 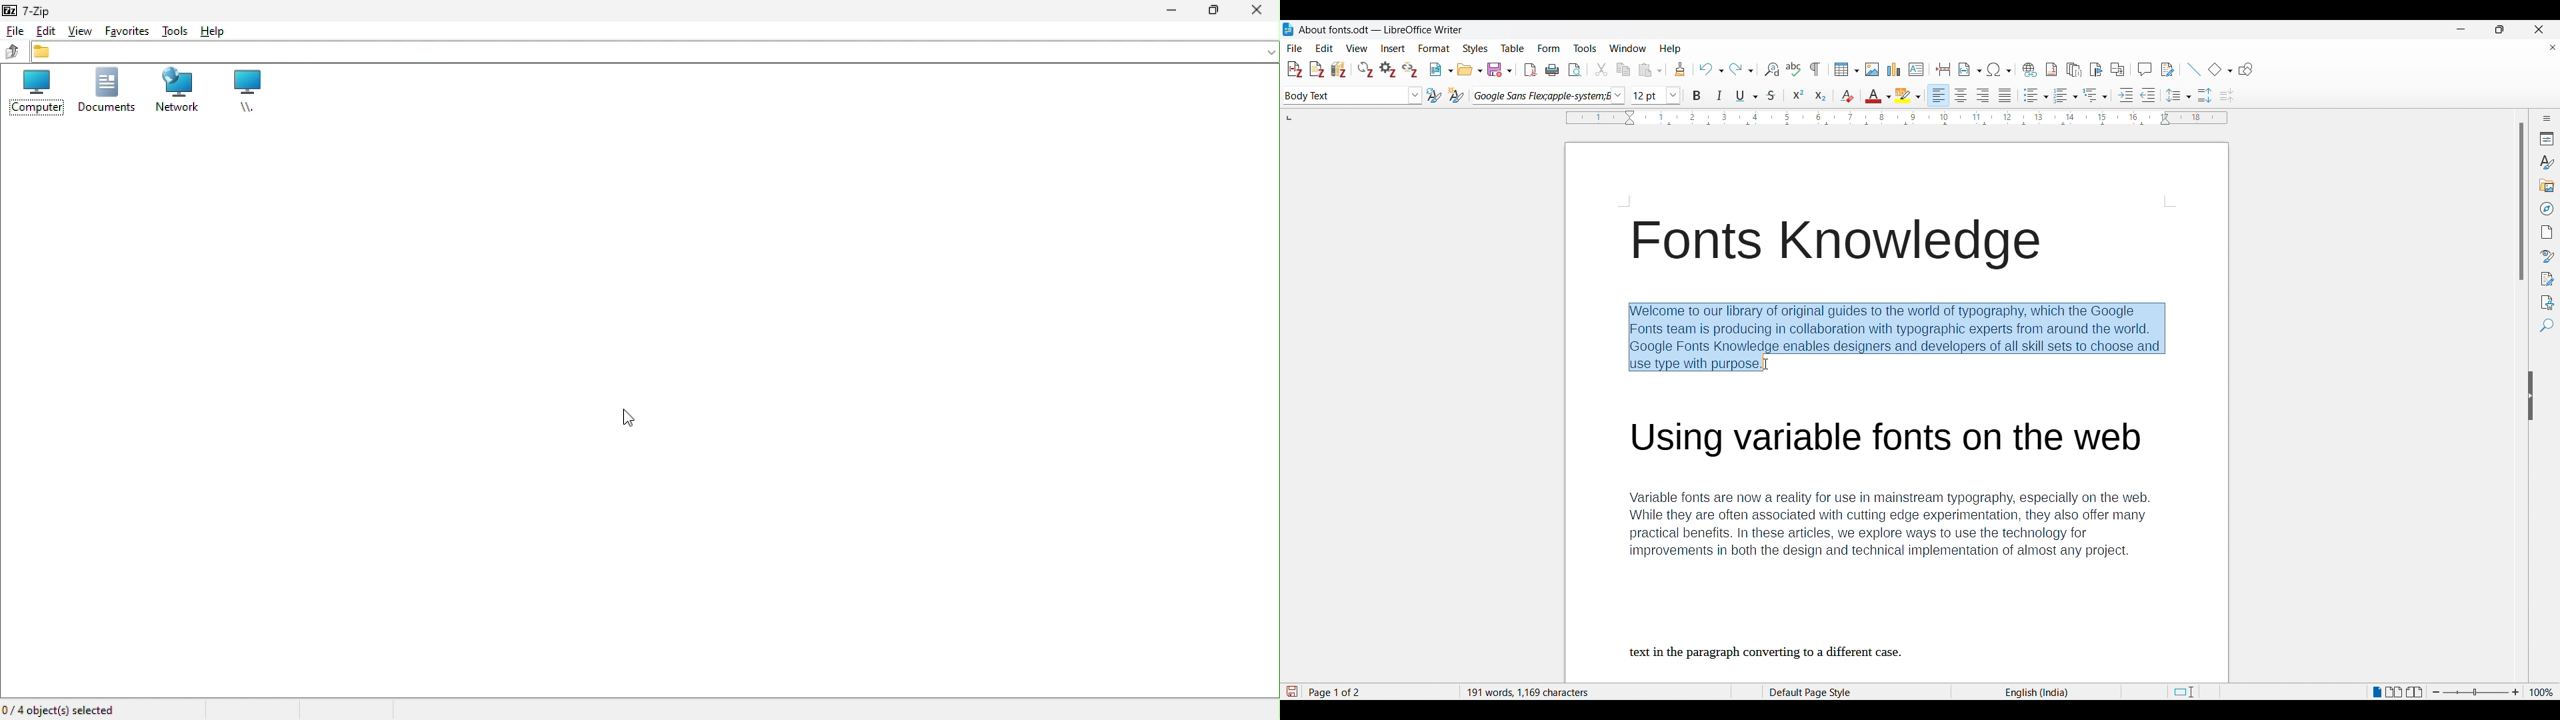 I want to click on Show draw functions, so click(x=2245, y=69).